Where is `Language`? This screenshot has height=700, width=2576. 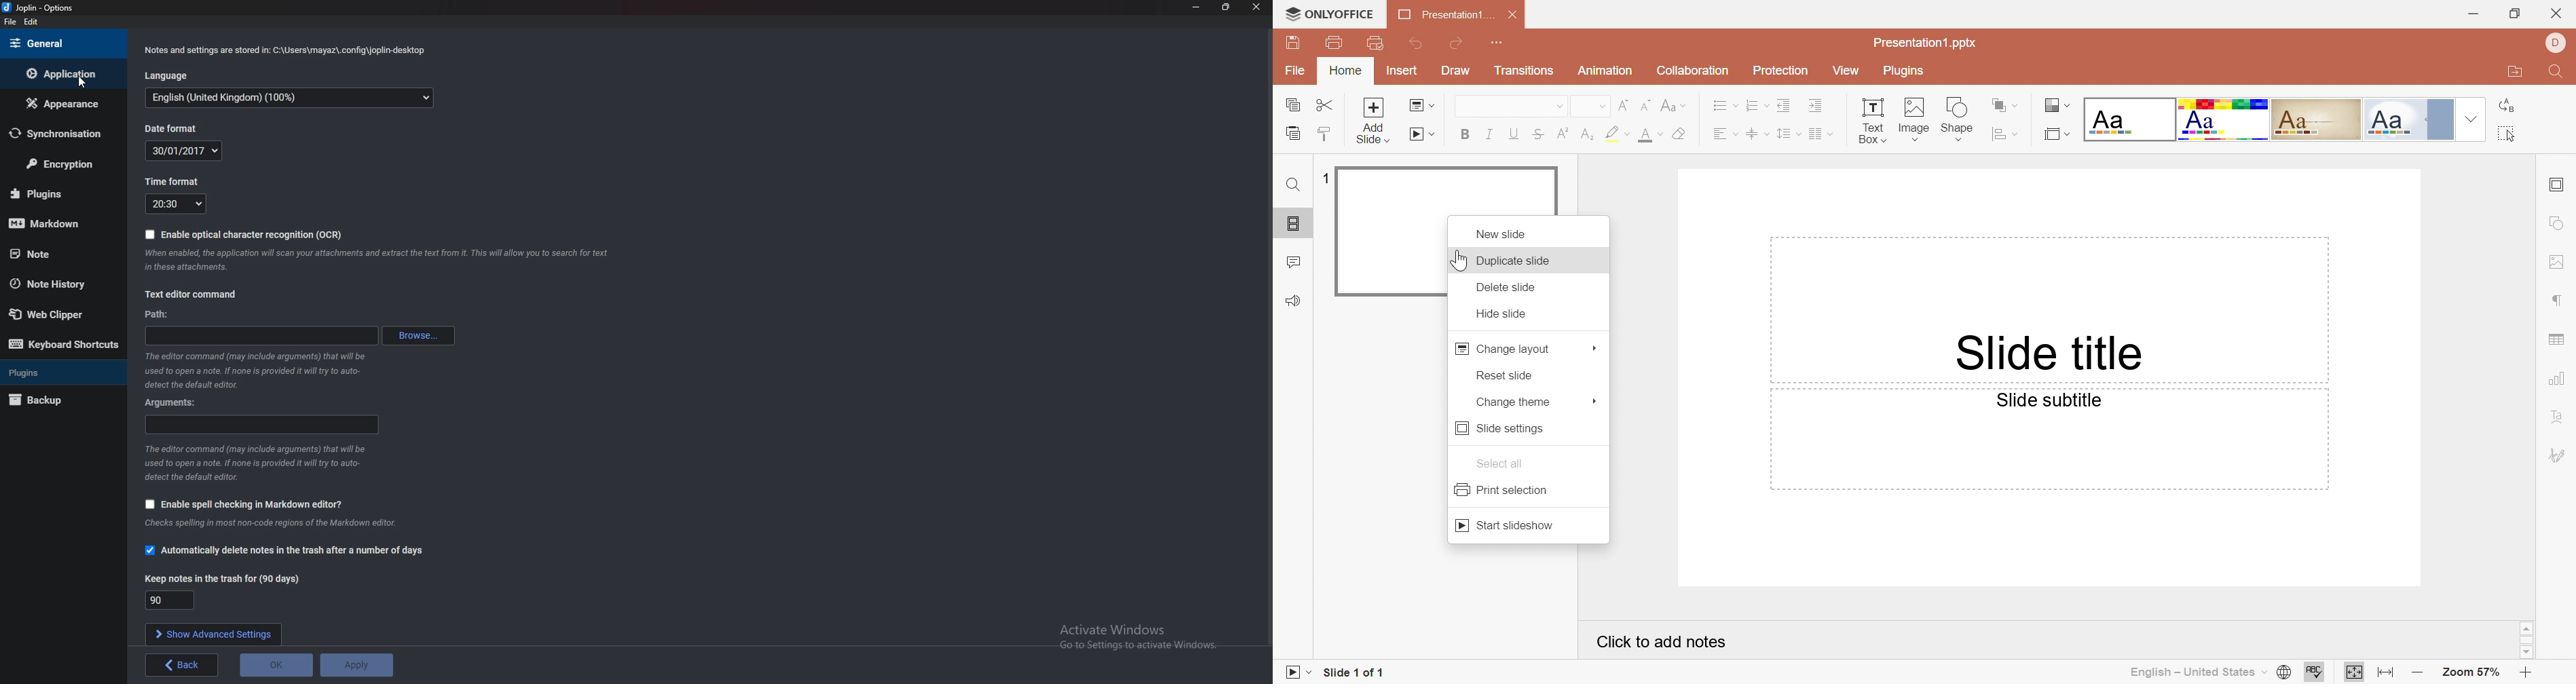
Language is located at coordinates (286, 99).